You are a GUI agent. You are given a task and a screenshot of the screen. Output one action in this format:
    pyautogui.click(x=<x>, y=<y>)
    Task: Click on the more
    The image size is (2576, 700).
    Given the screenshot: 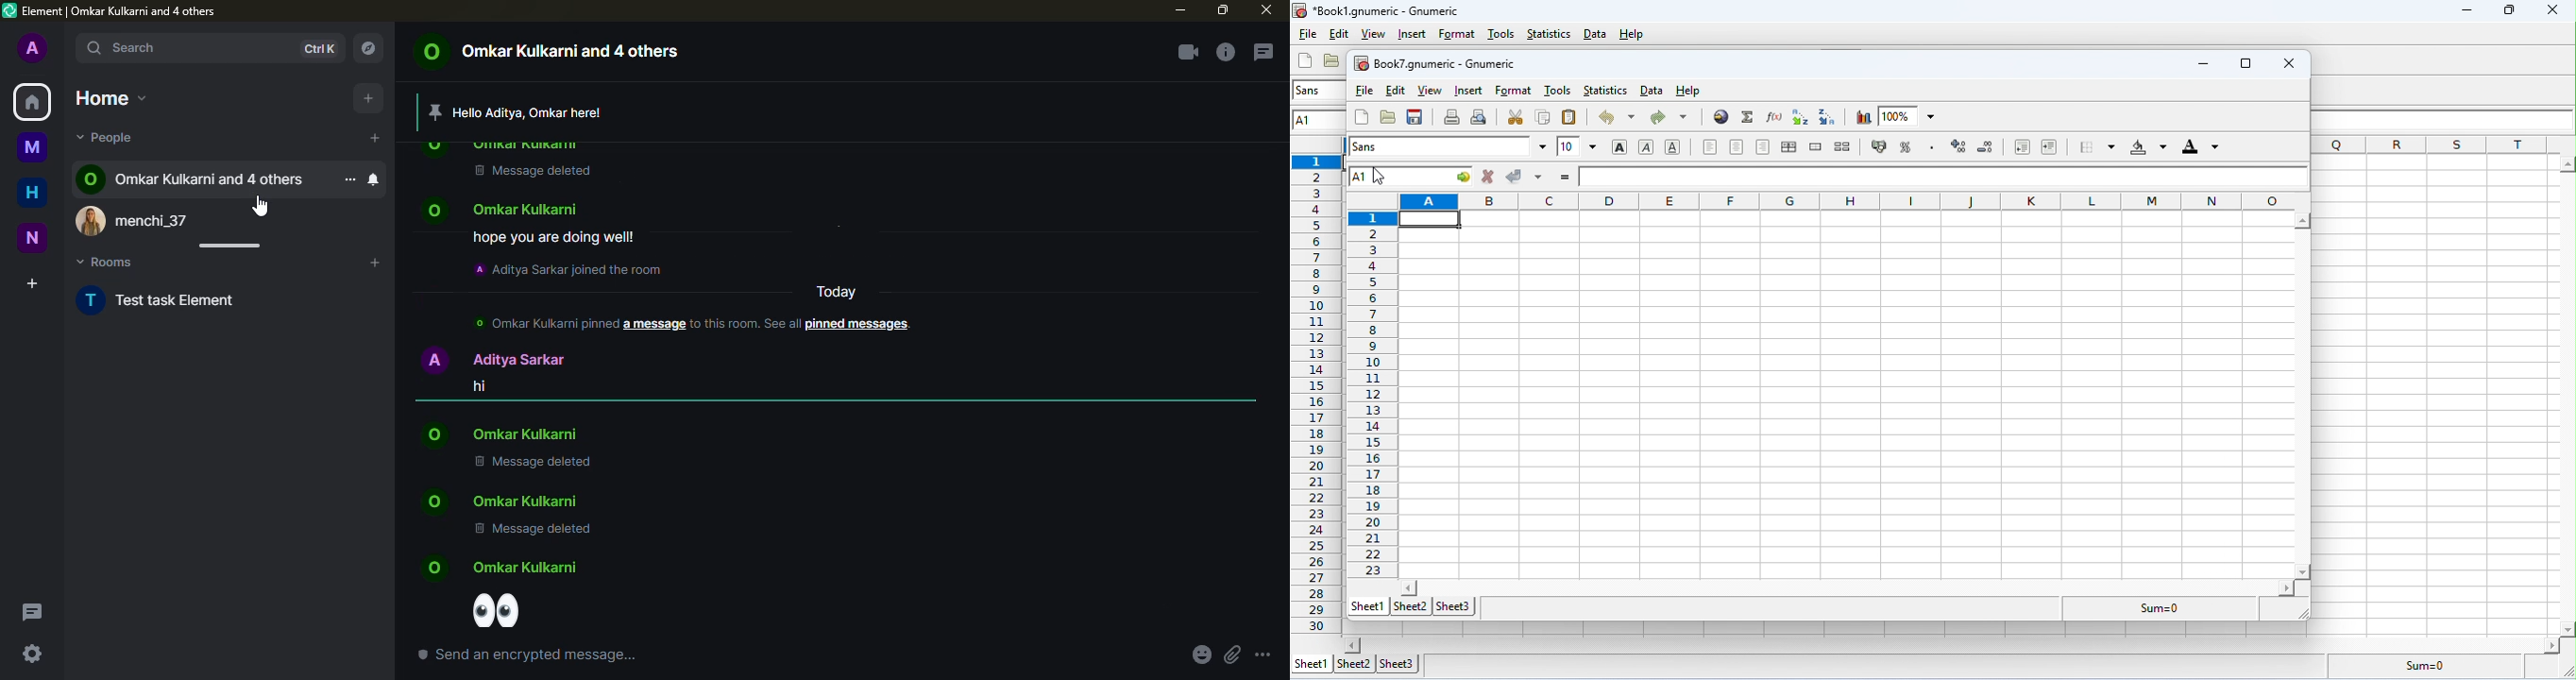 What is the action you would take?
    pyautogui.click(x=349, y=178)
    